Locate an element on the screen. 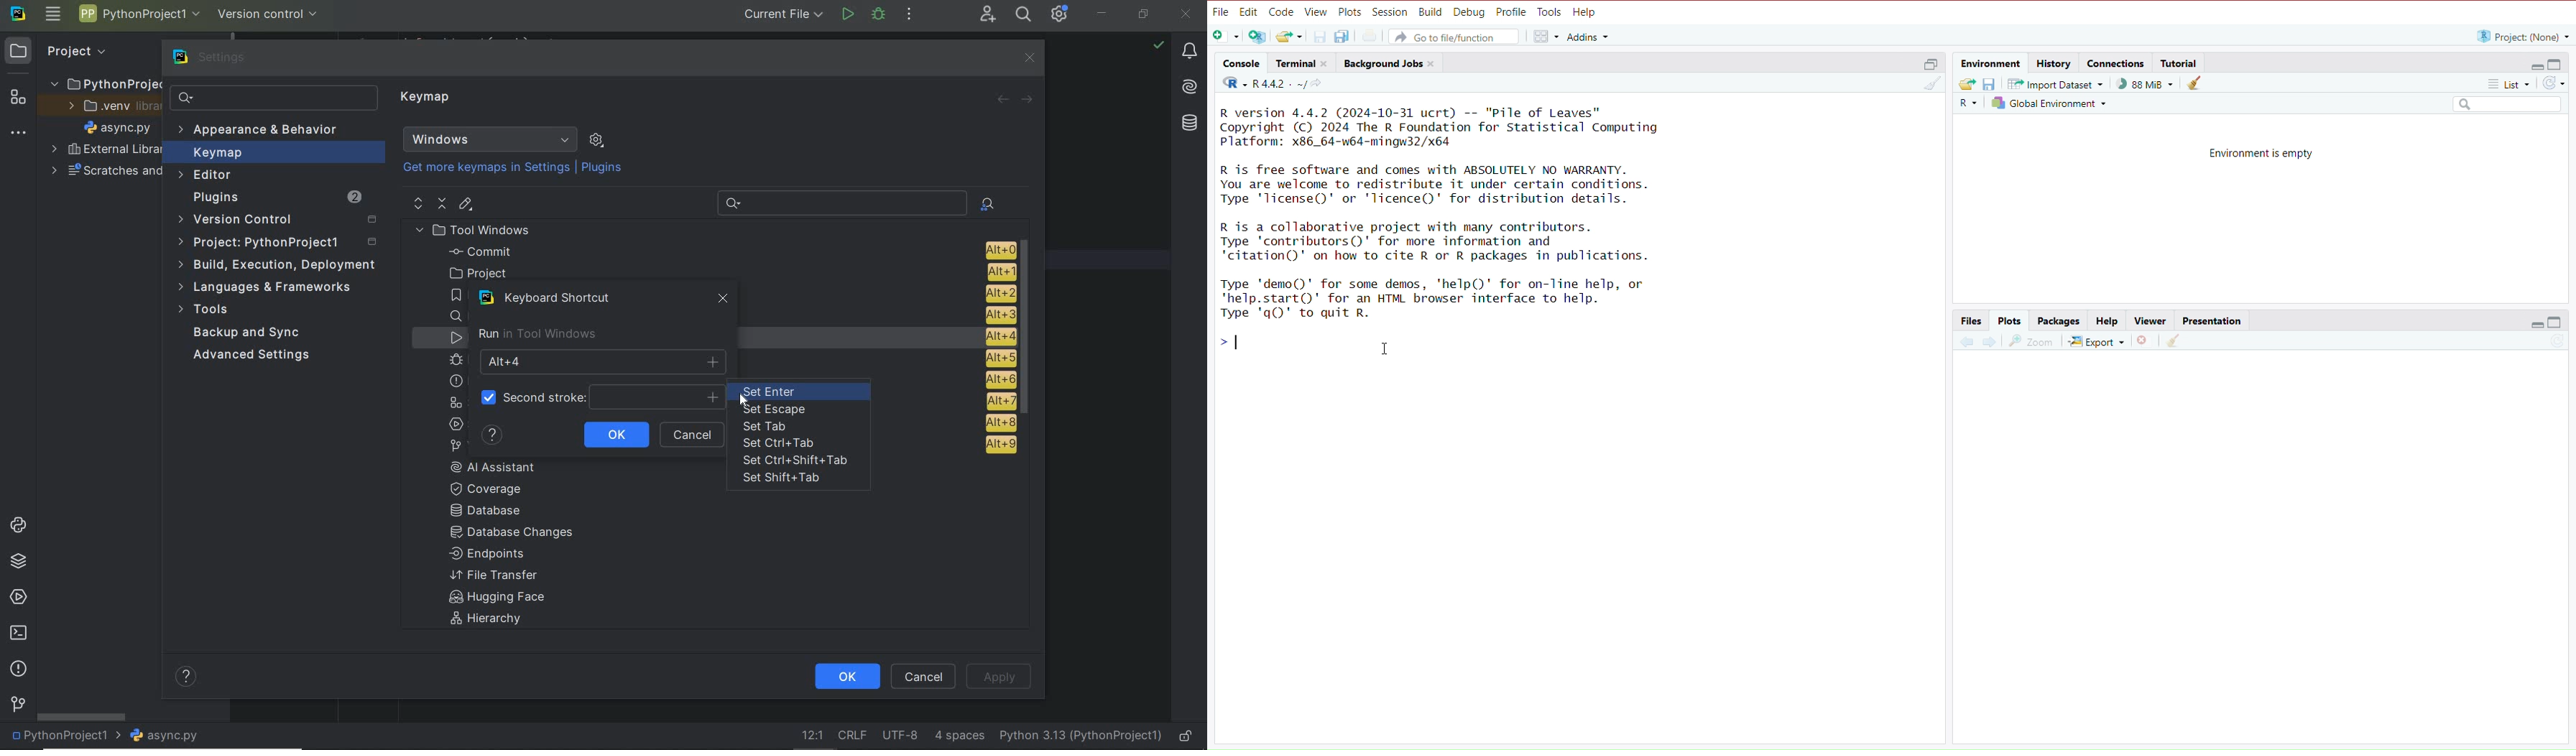 This screenshot has height=756, width=2576. File is located at coordinates (1221, 11).